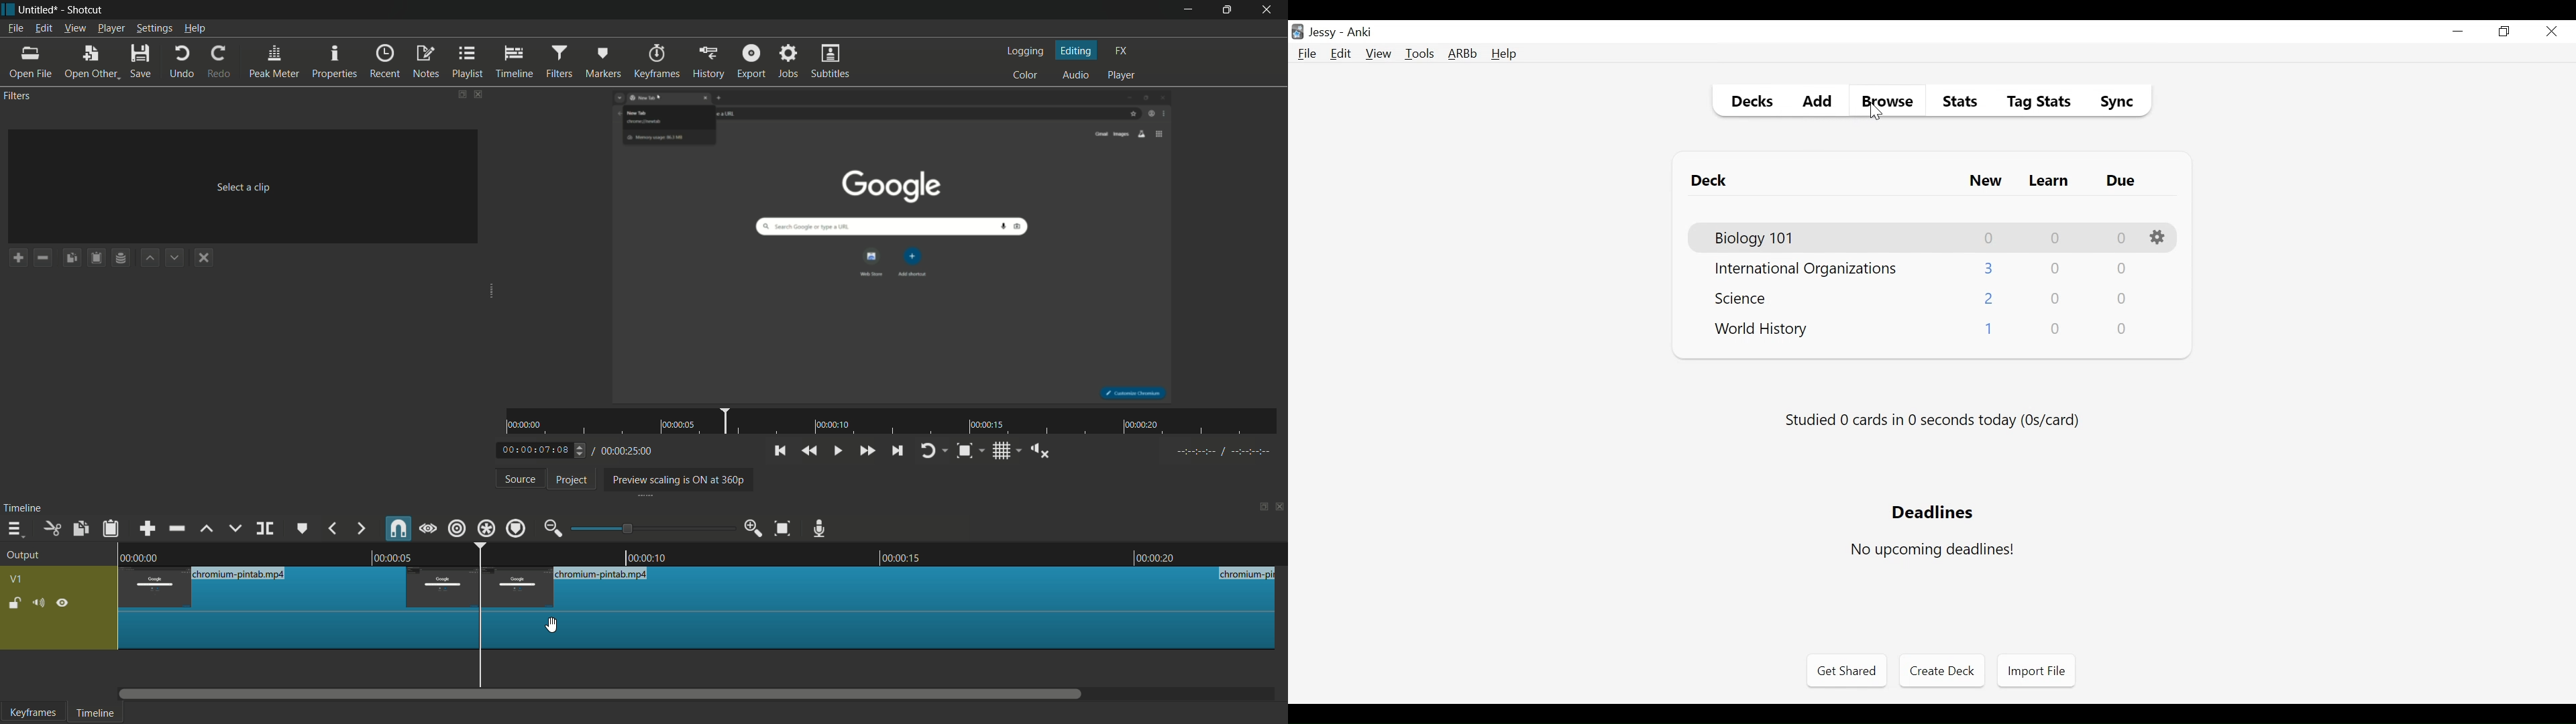  Describe the element at coordinates (2056, 299) in the screenshot. I see `Learn Card Count` at that location.